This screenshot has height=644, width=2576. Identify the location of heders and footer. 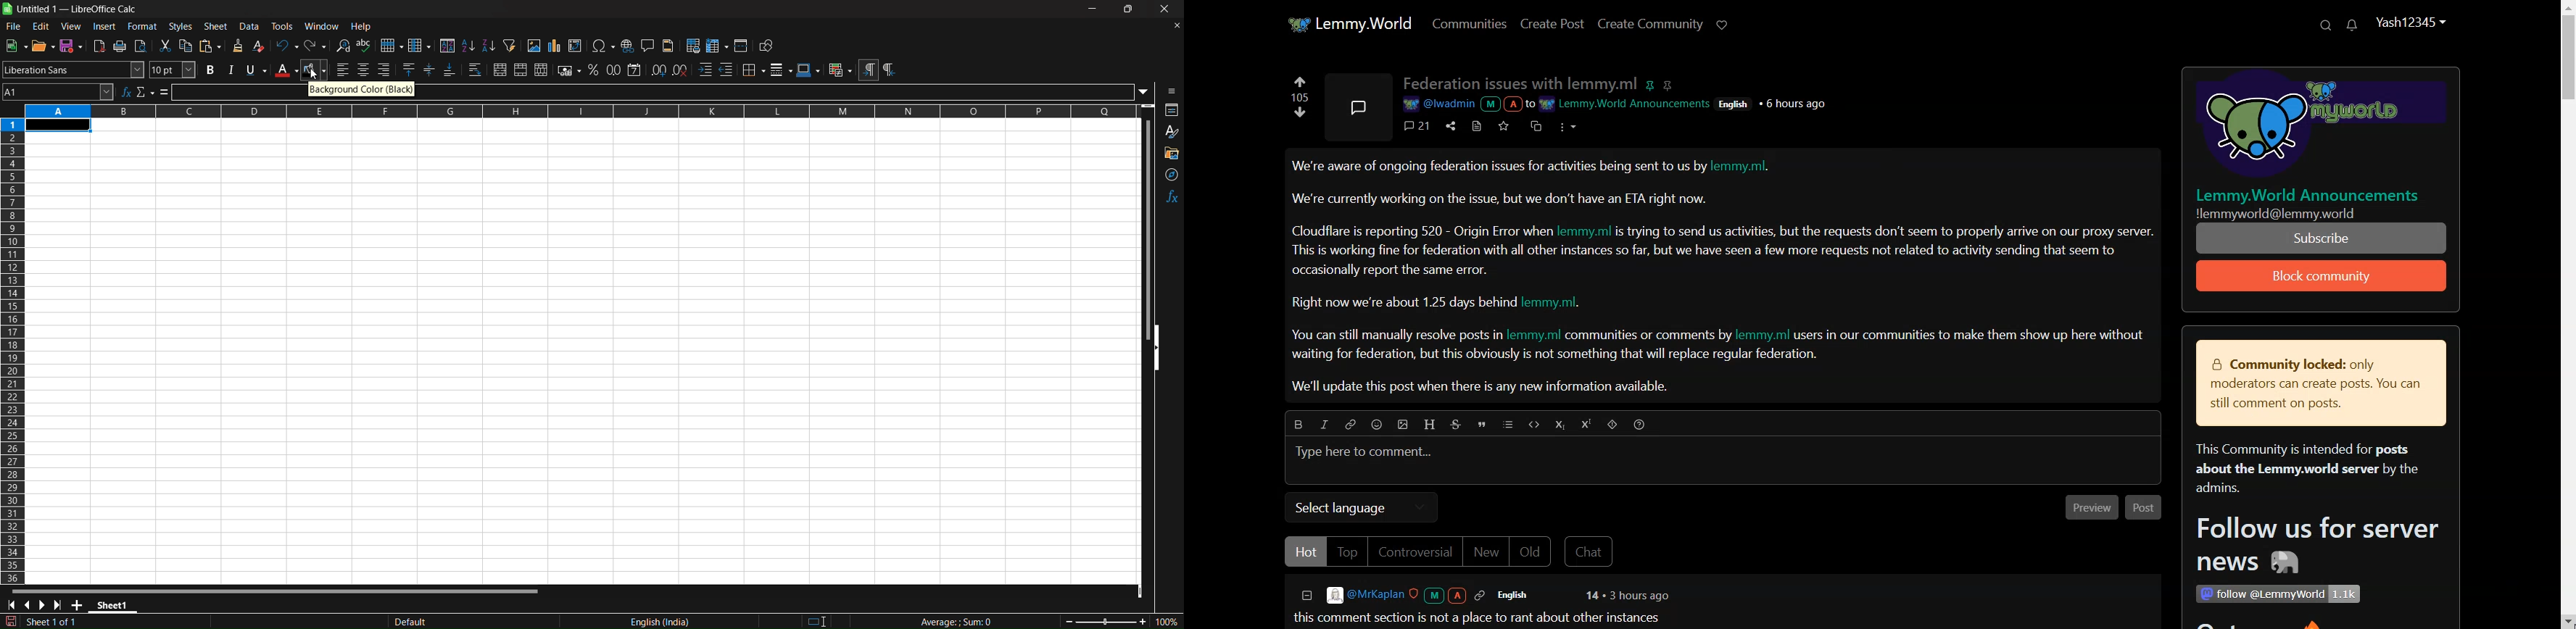
(670, 46).